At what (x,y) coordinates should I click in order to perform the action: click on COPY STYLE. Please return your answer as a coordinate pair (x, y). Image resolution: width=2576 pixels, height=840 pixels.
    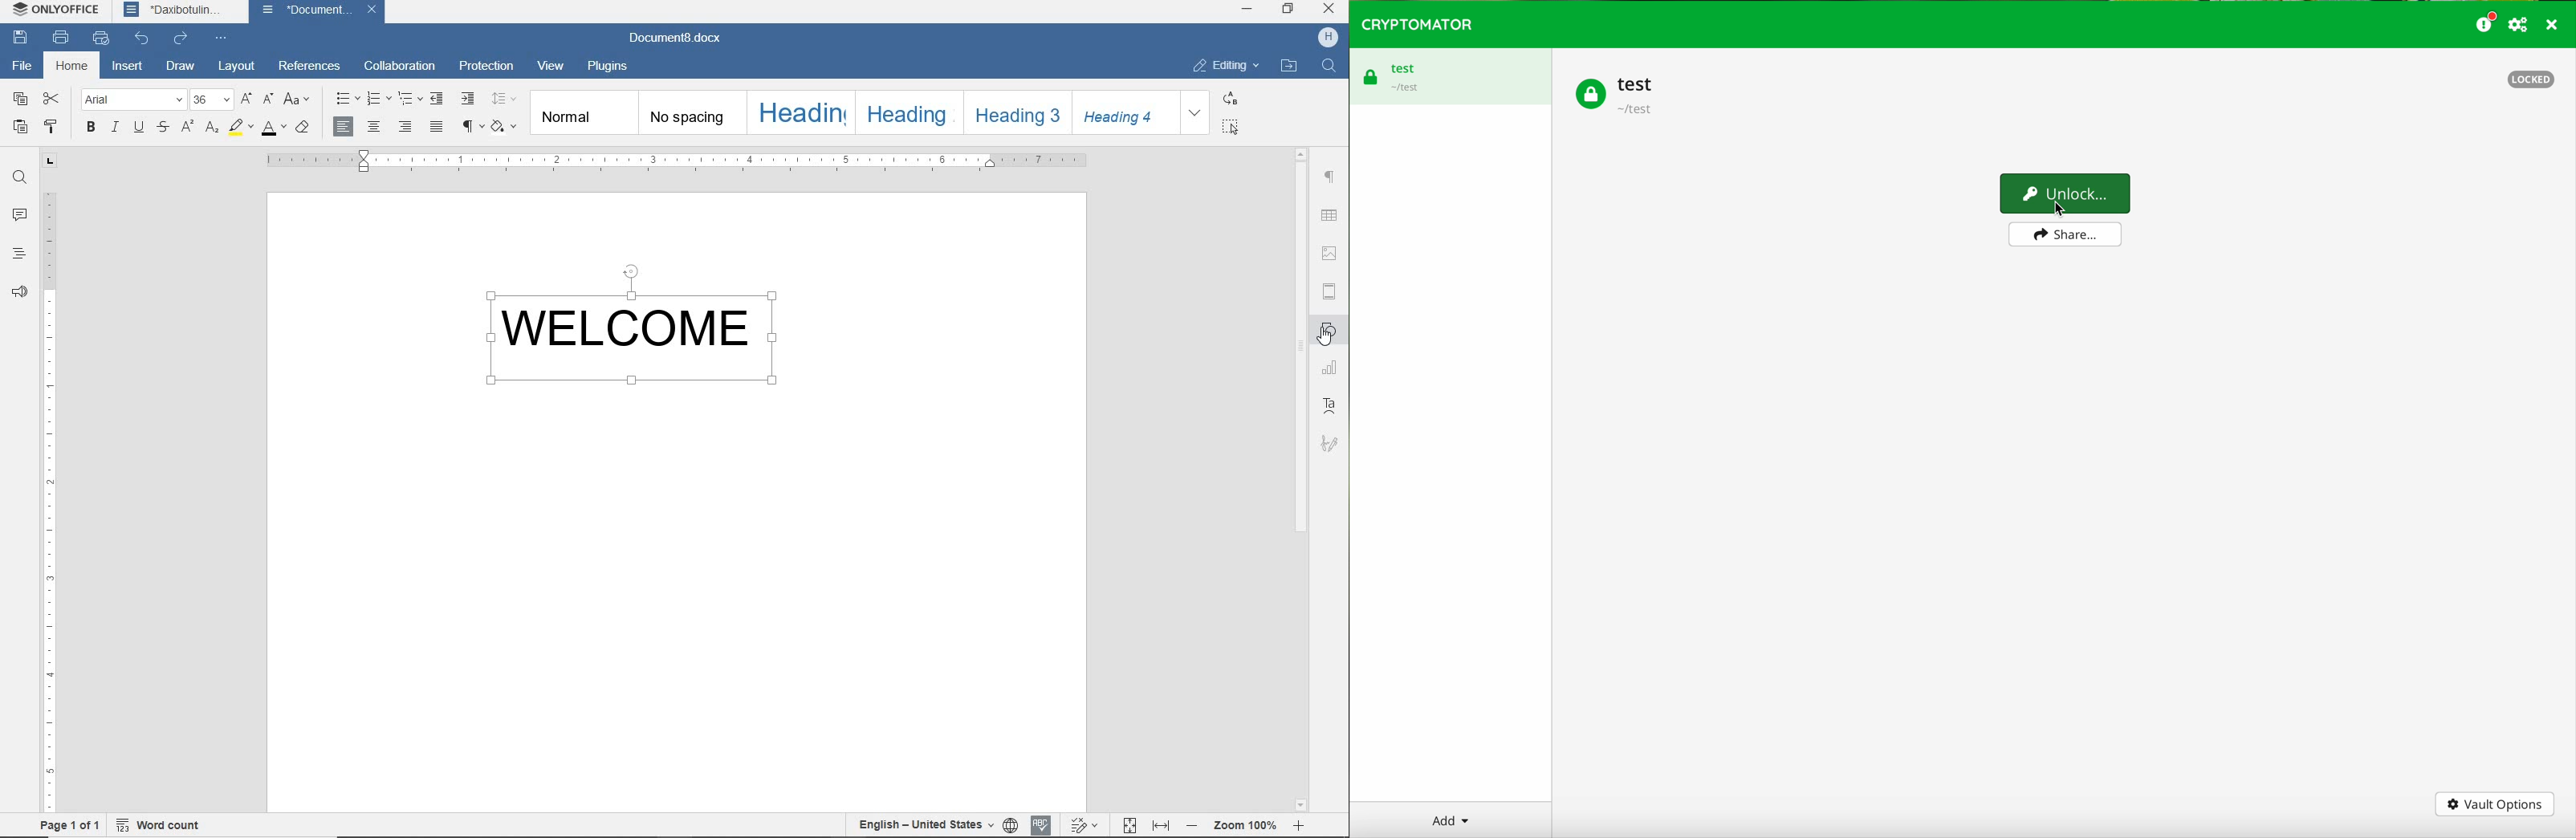
    Looking at the image, I should click on (53, 125).